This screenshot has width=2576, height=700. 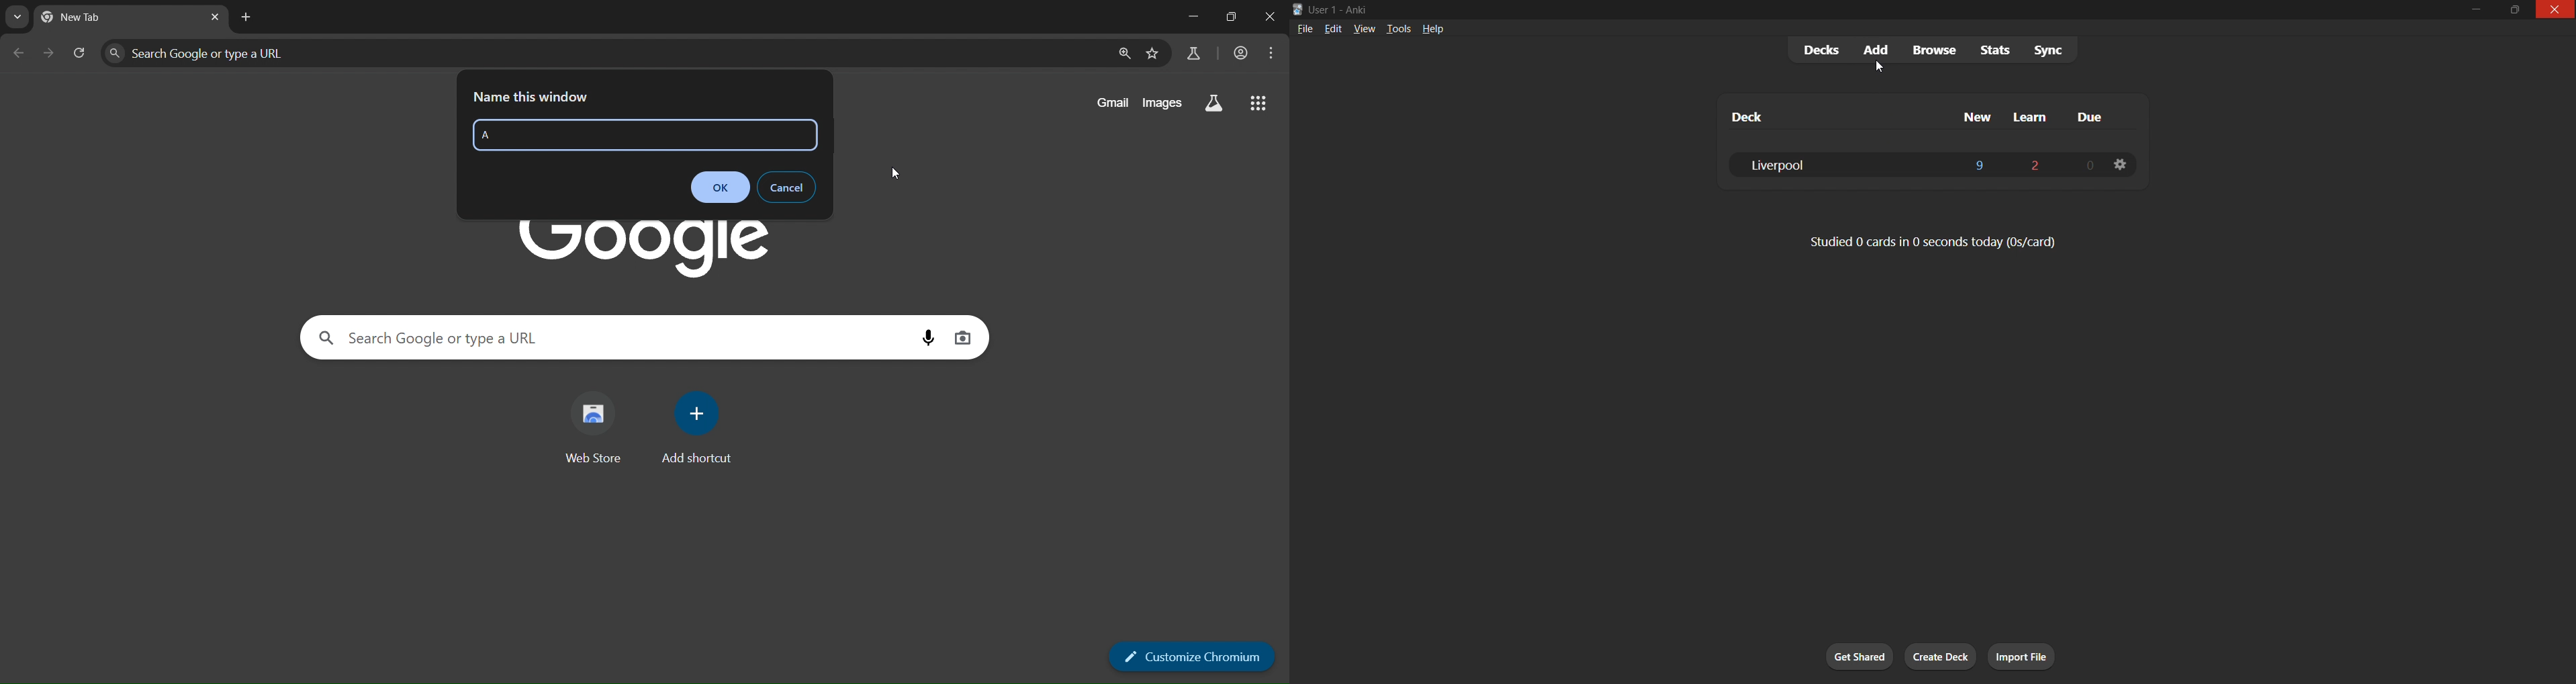 What do you see at coordinates (1193, 655) in the screenshot?
I see `customize chromium` at bounding box center [1193, 655].